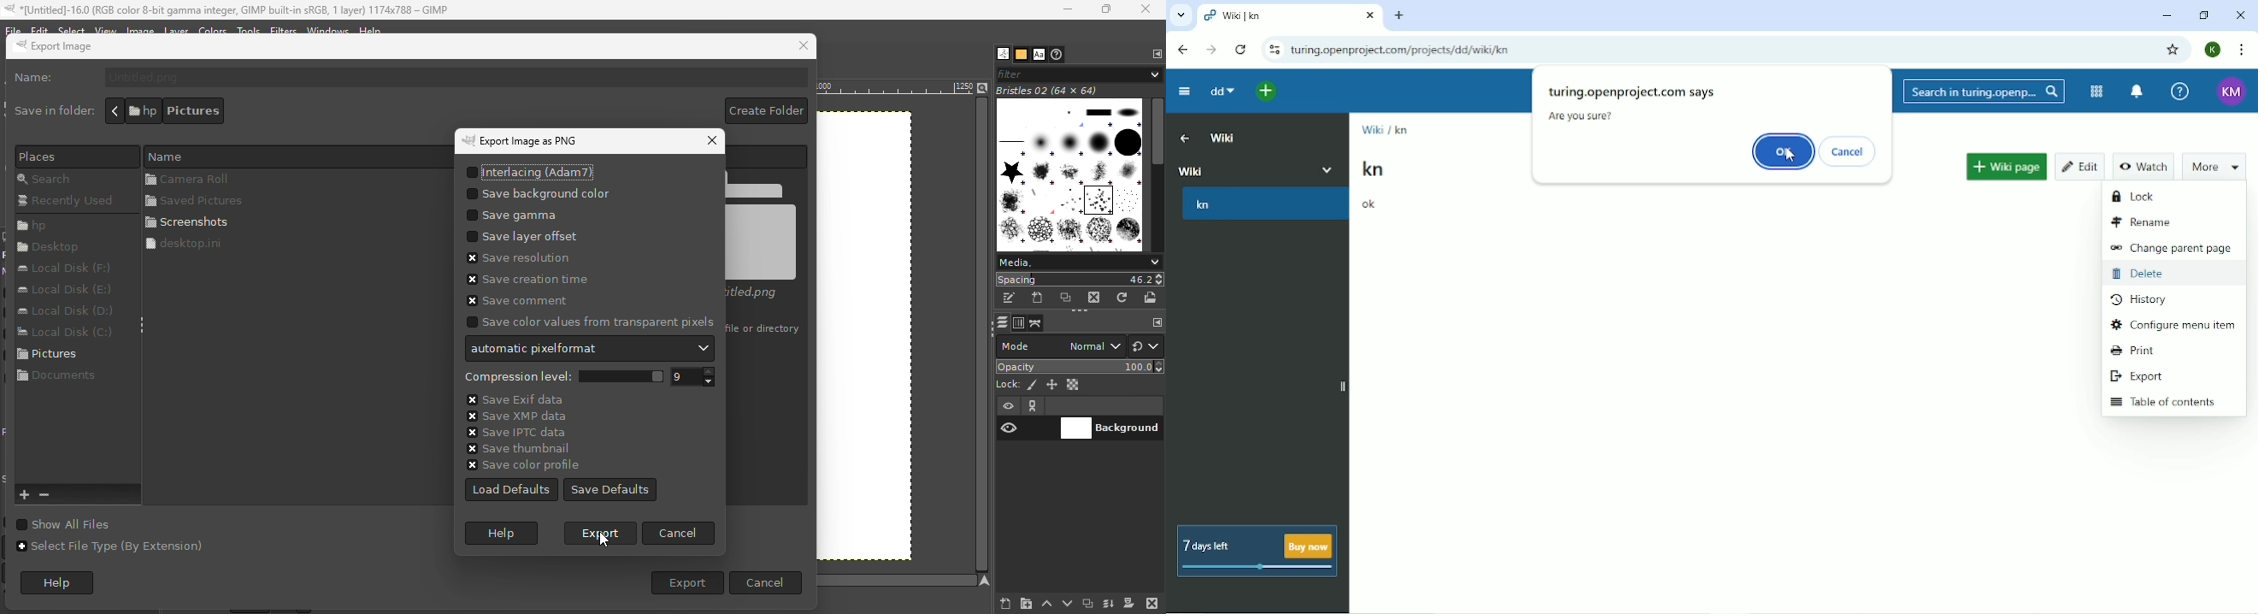 The image size is (2268, 616). Describe the element at coordinates (765, 329) in the screenshot. I see `No such file or directory` at that location.